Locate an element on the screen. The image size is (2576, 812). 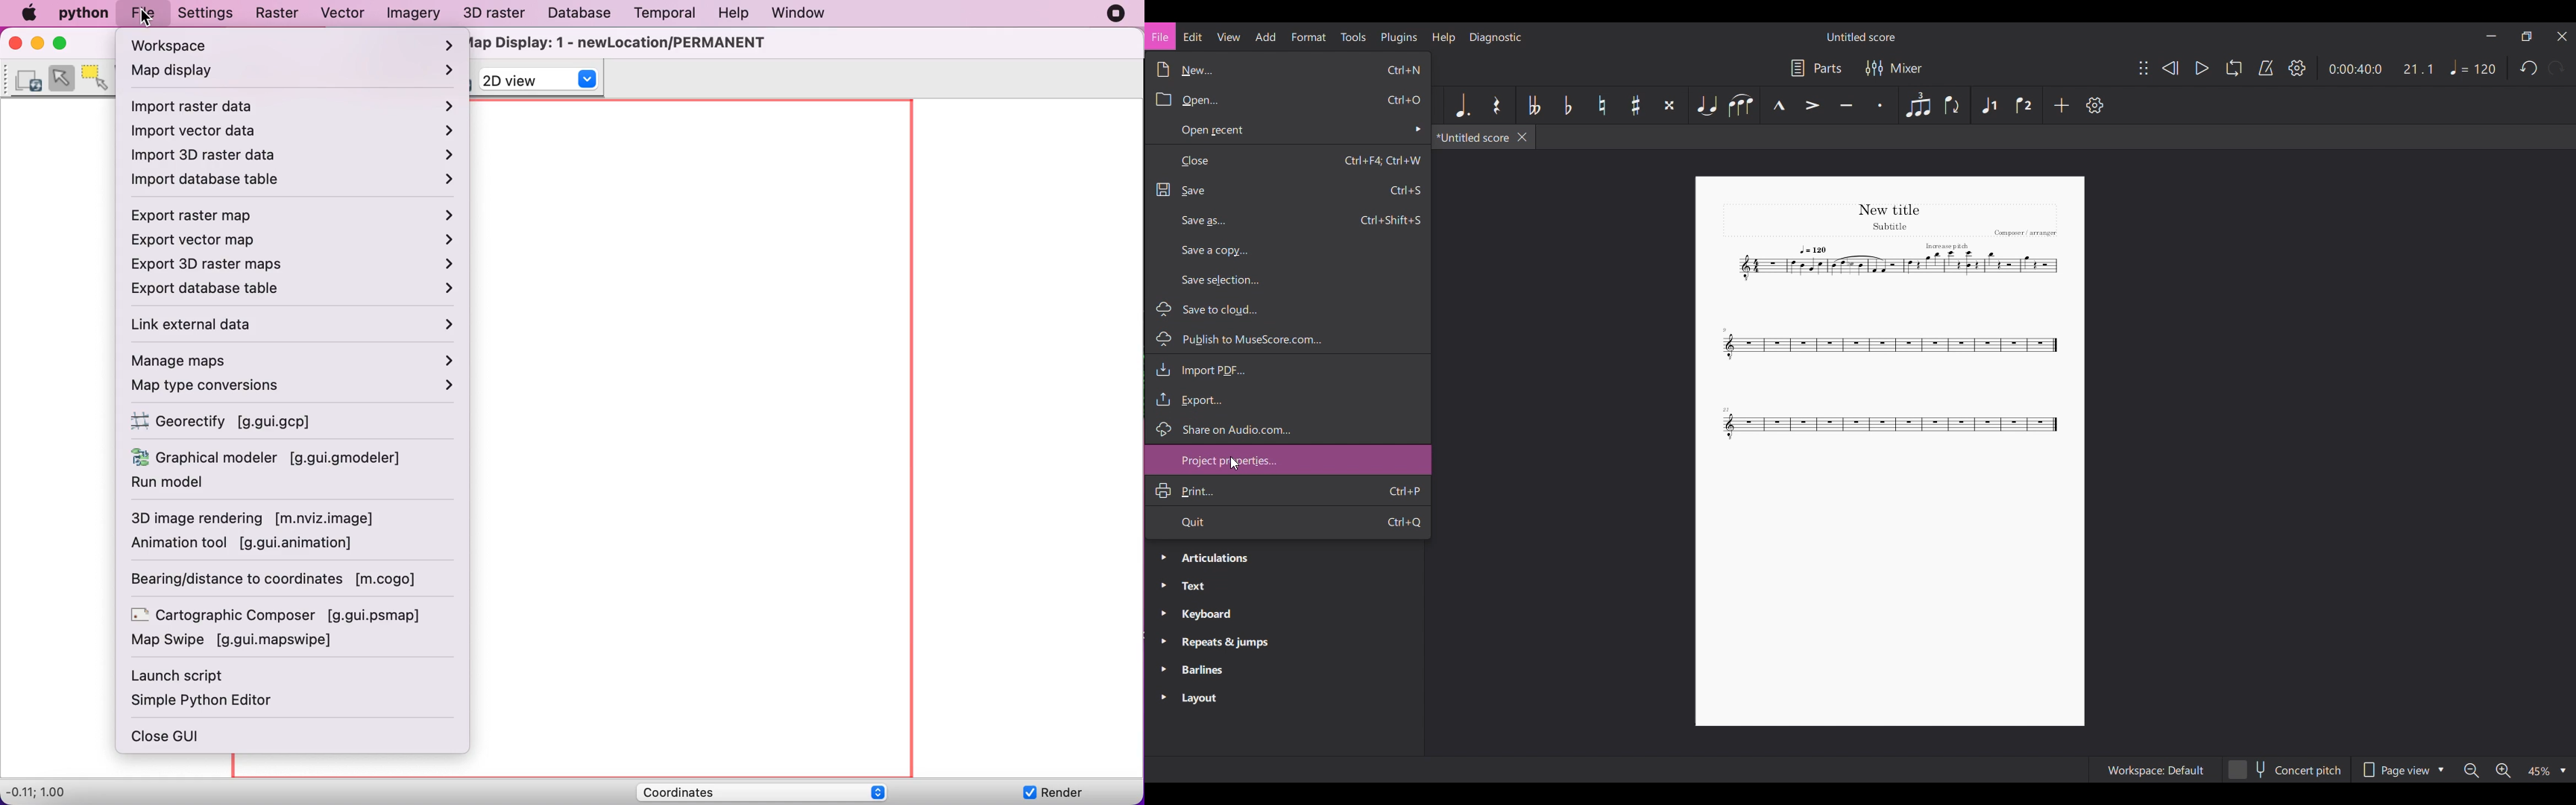
Toggle double flat is located at coordinates (1533, 105).